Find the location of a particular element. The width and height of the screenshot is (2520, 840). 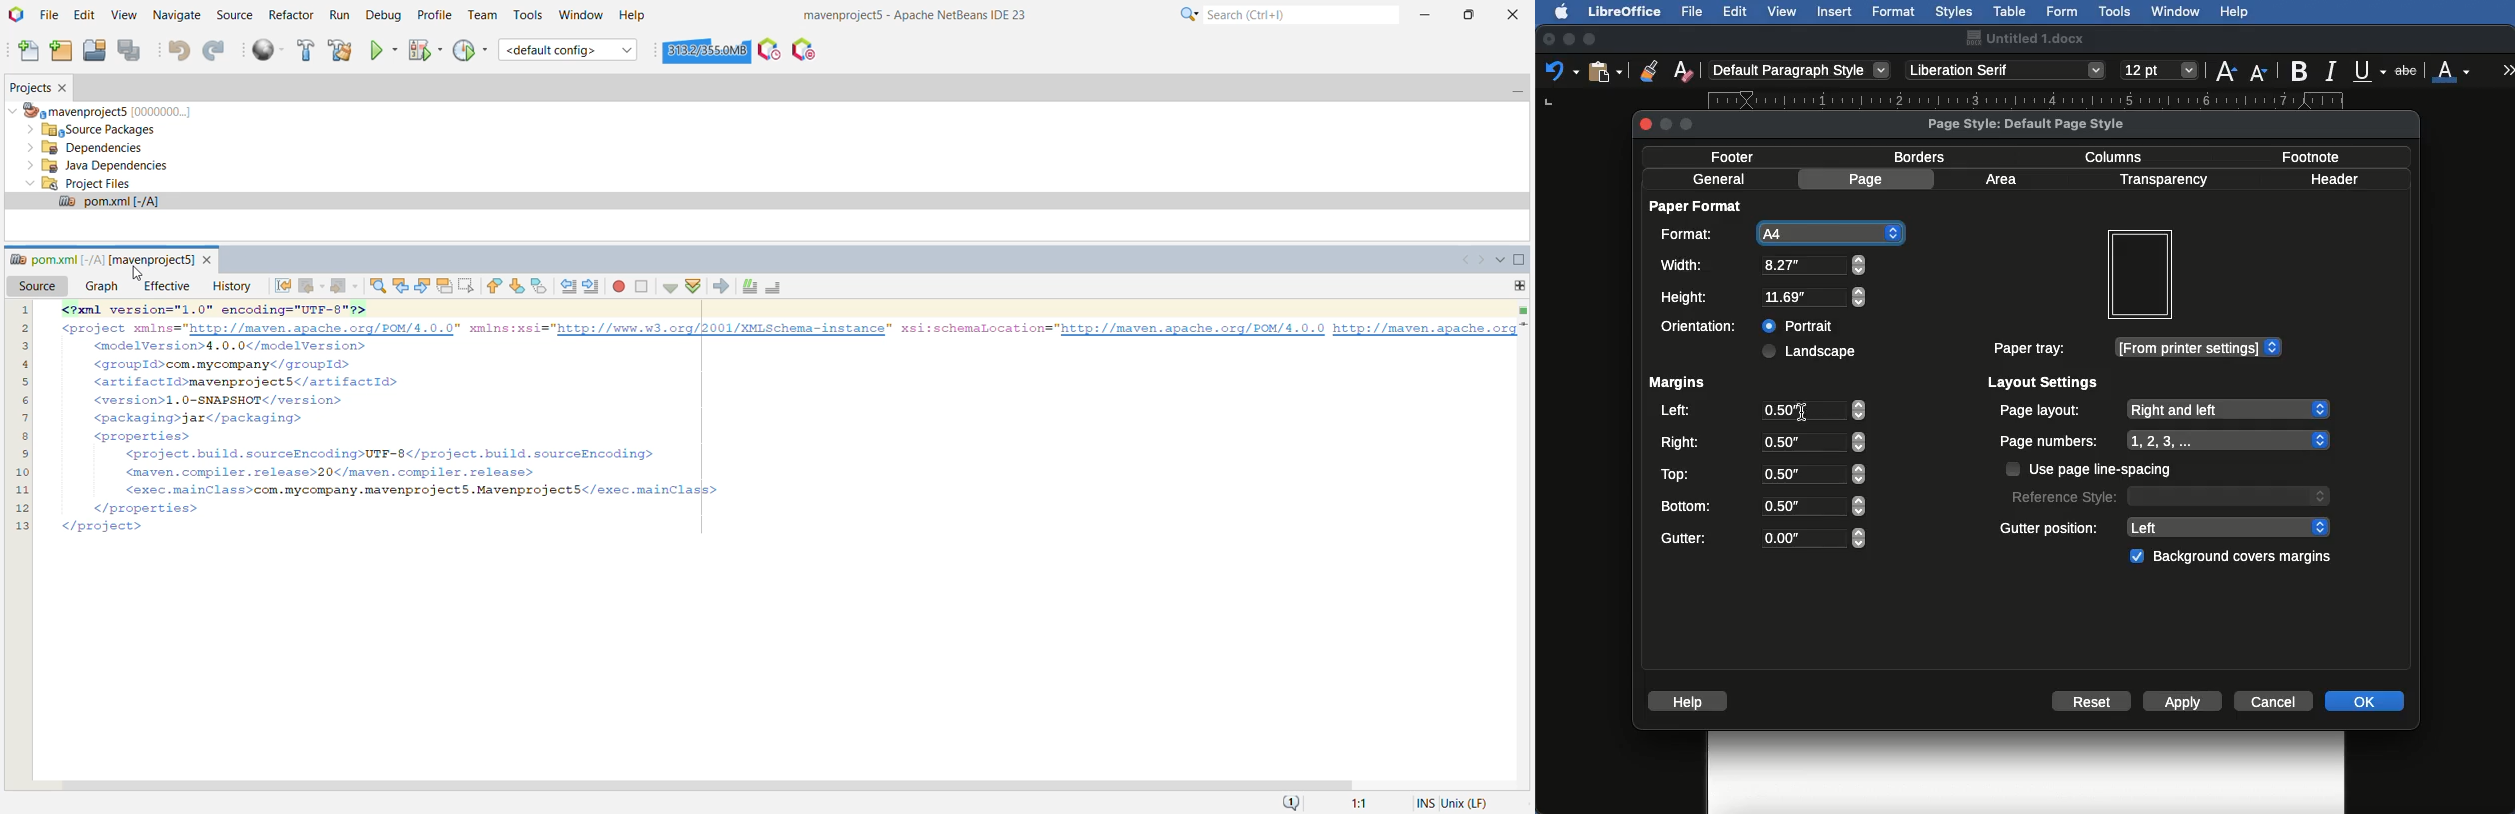

Cancel is located at coordinates (2276, 700).